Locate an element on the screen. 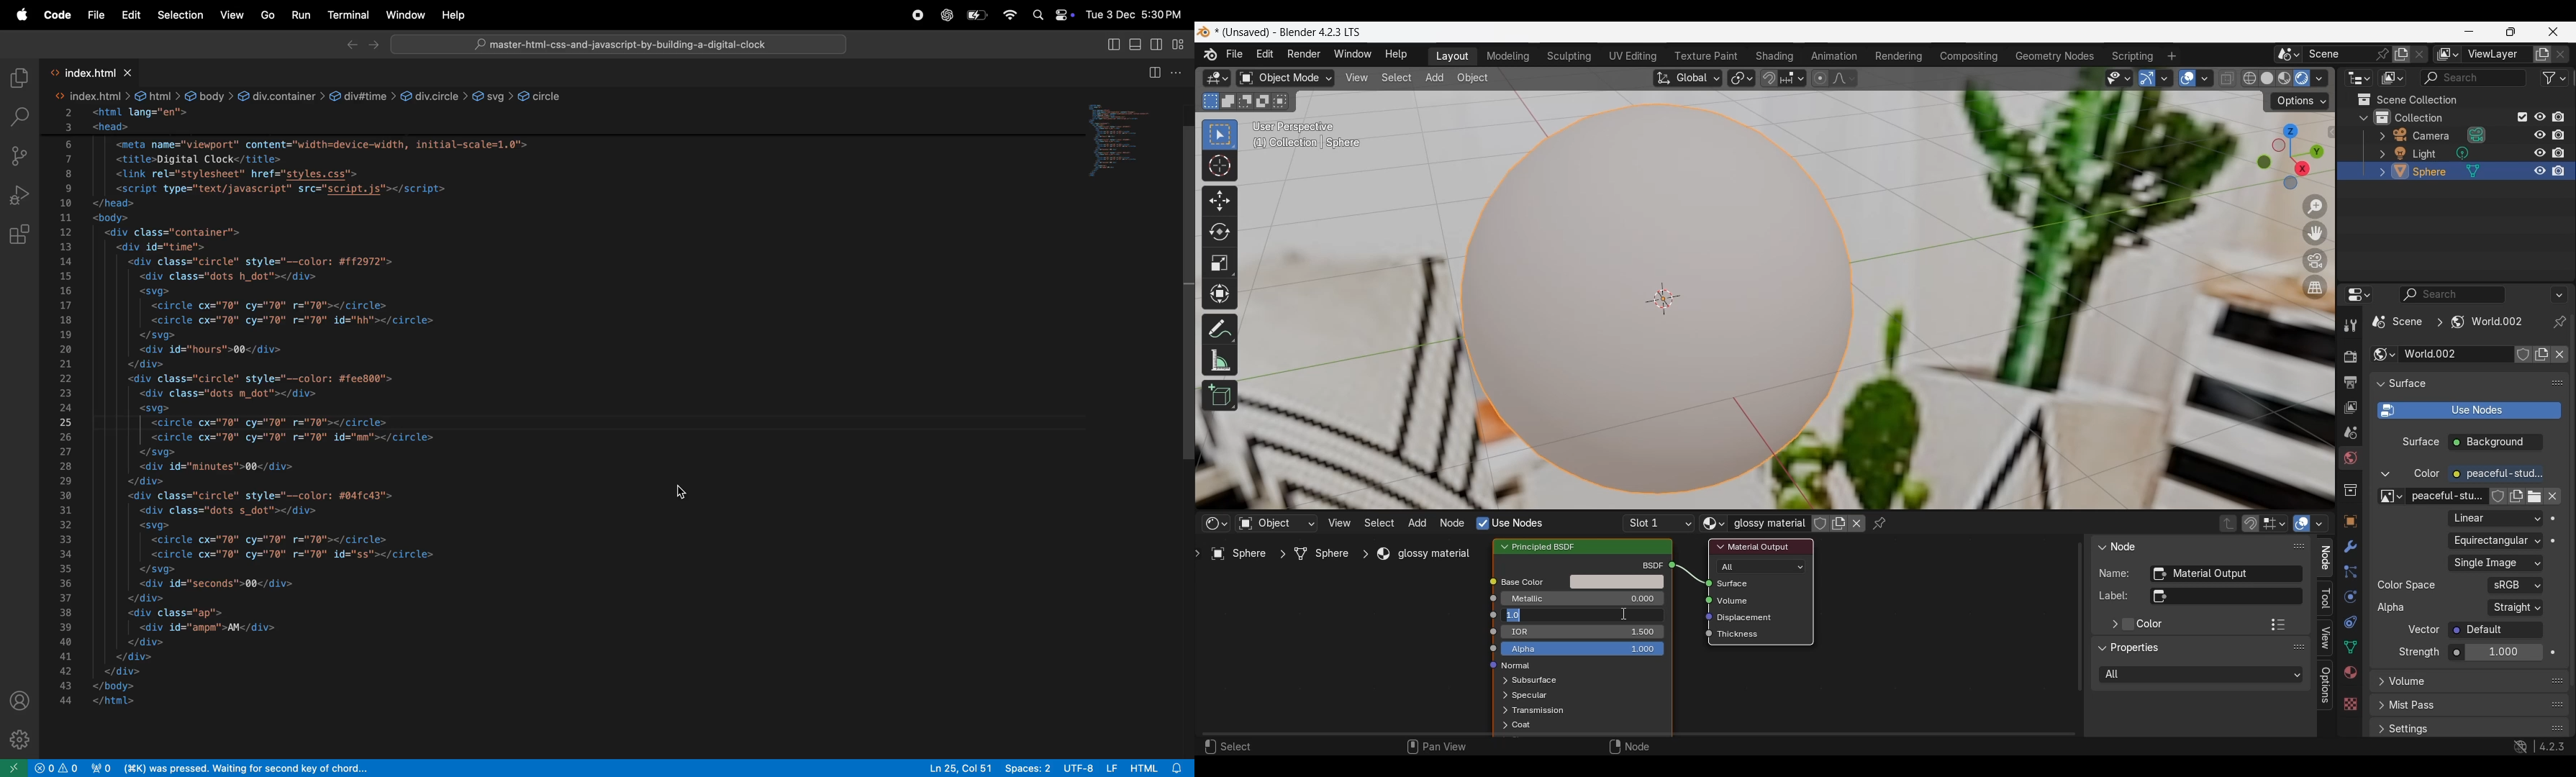  Add menu is located at coordinates (1436, 78).